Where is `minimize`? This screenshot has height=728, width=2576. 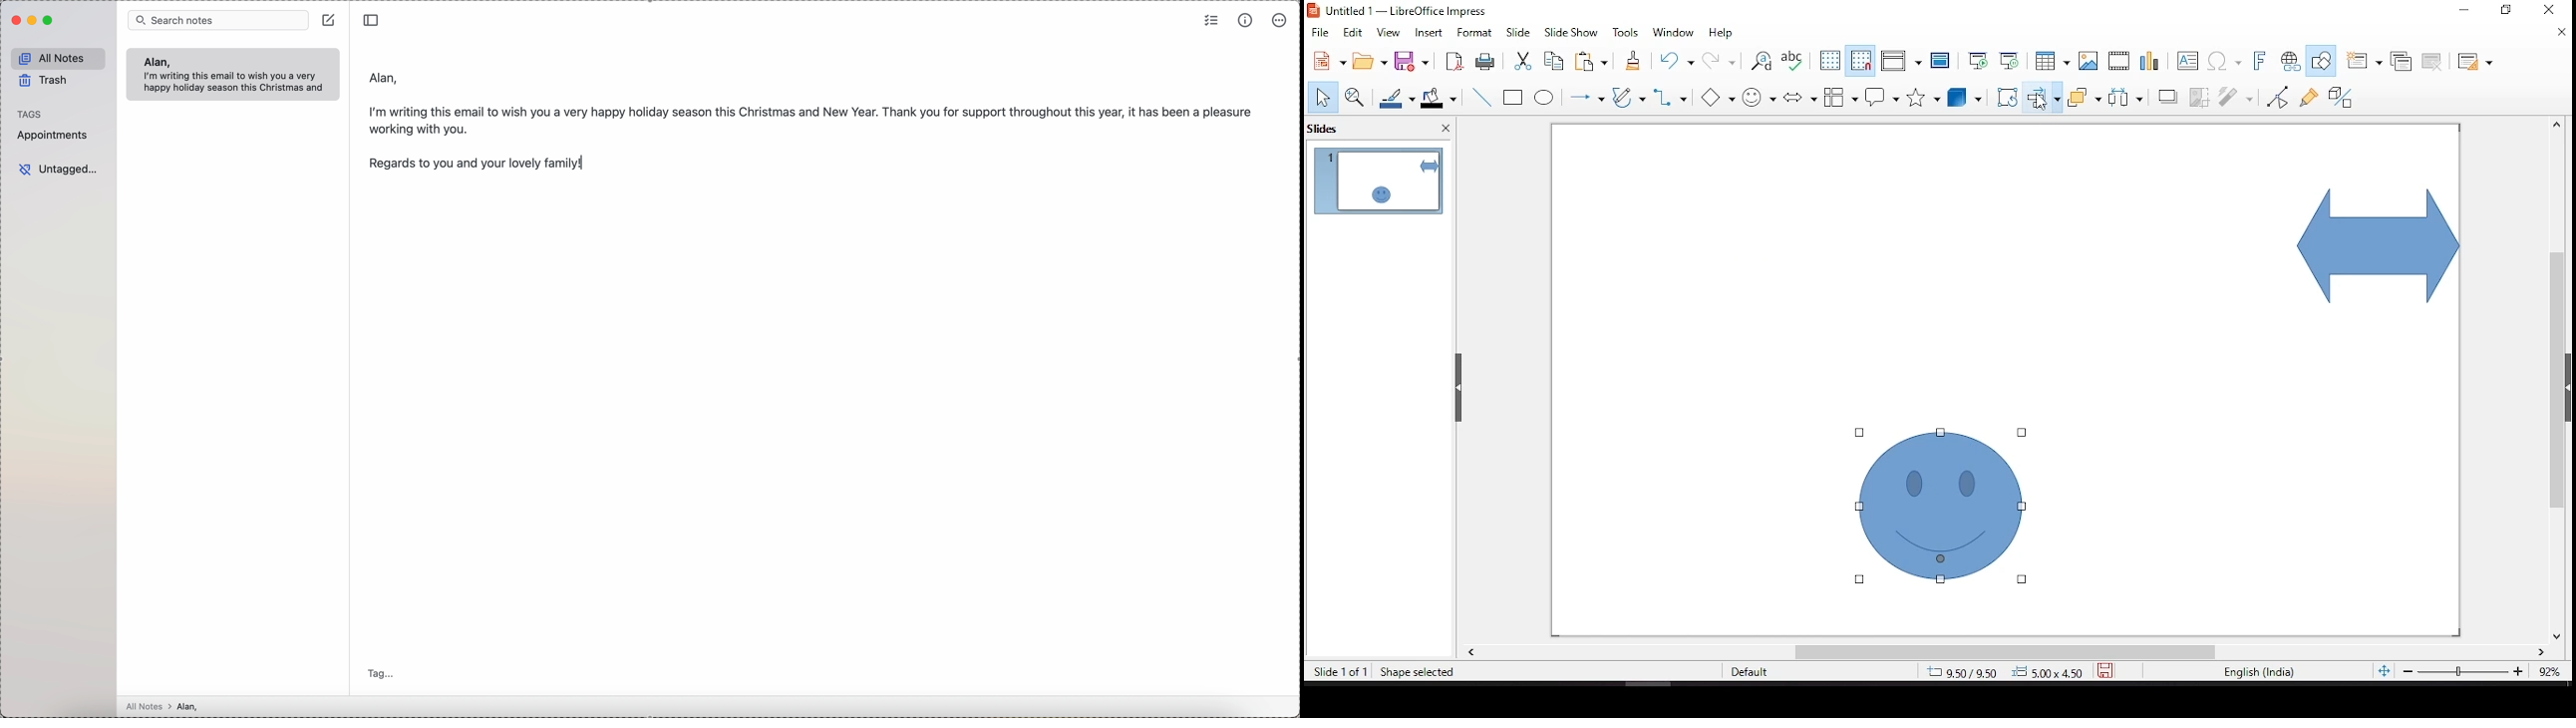 minimize is located at coordinates (2508, 11).